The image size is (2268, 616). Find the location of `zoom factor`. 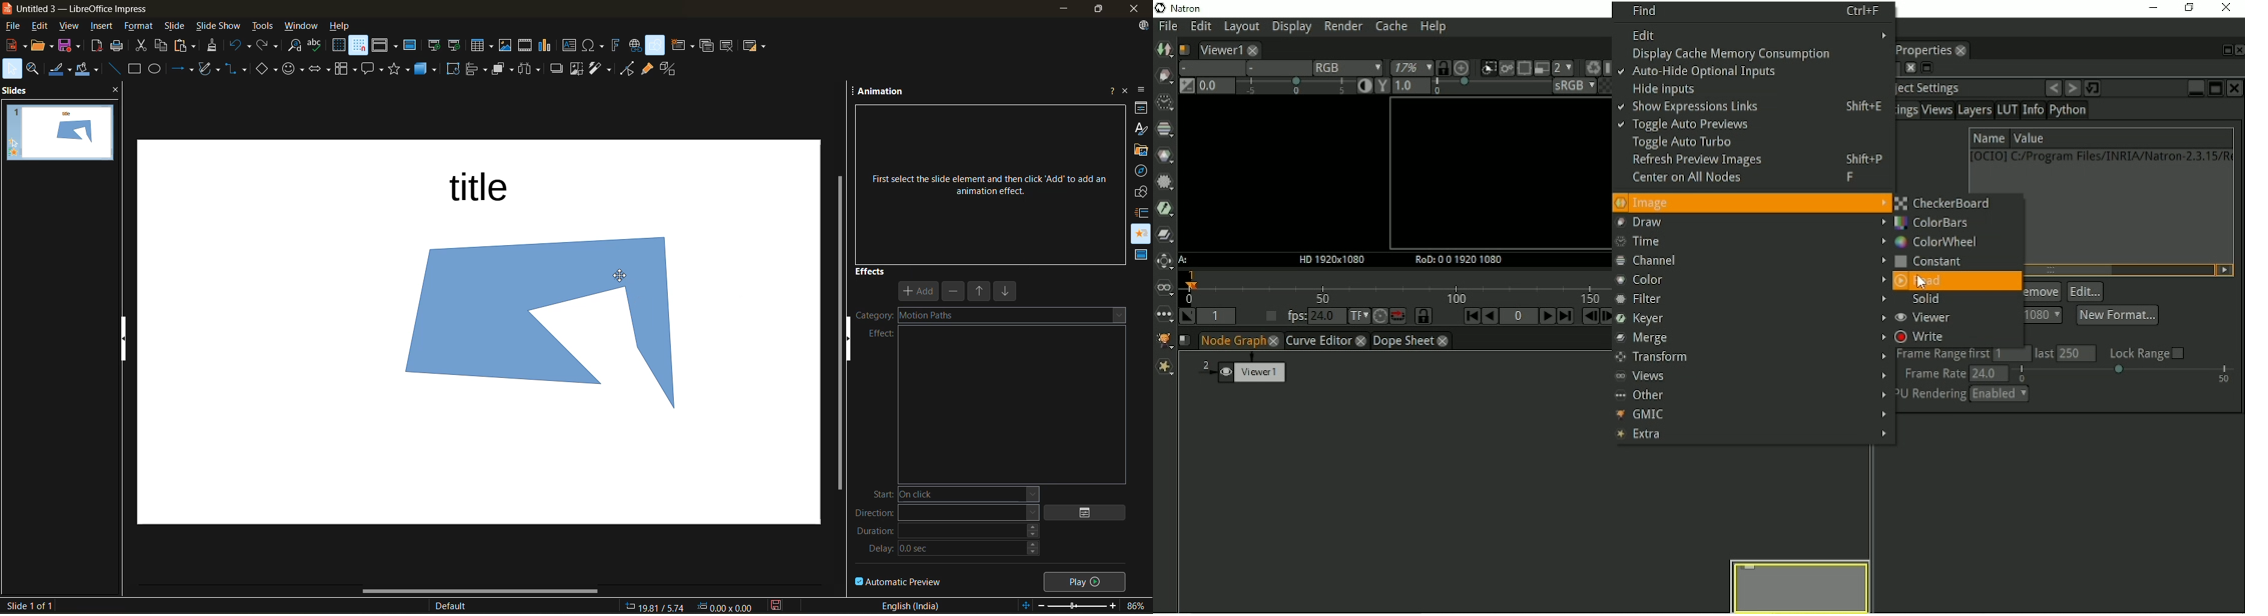

zoom factor is located at coordinates (1134, 605).